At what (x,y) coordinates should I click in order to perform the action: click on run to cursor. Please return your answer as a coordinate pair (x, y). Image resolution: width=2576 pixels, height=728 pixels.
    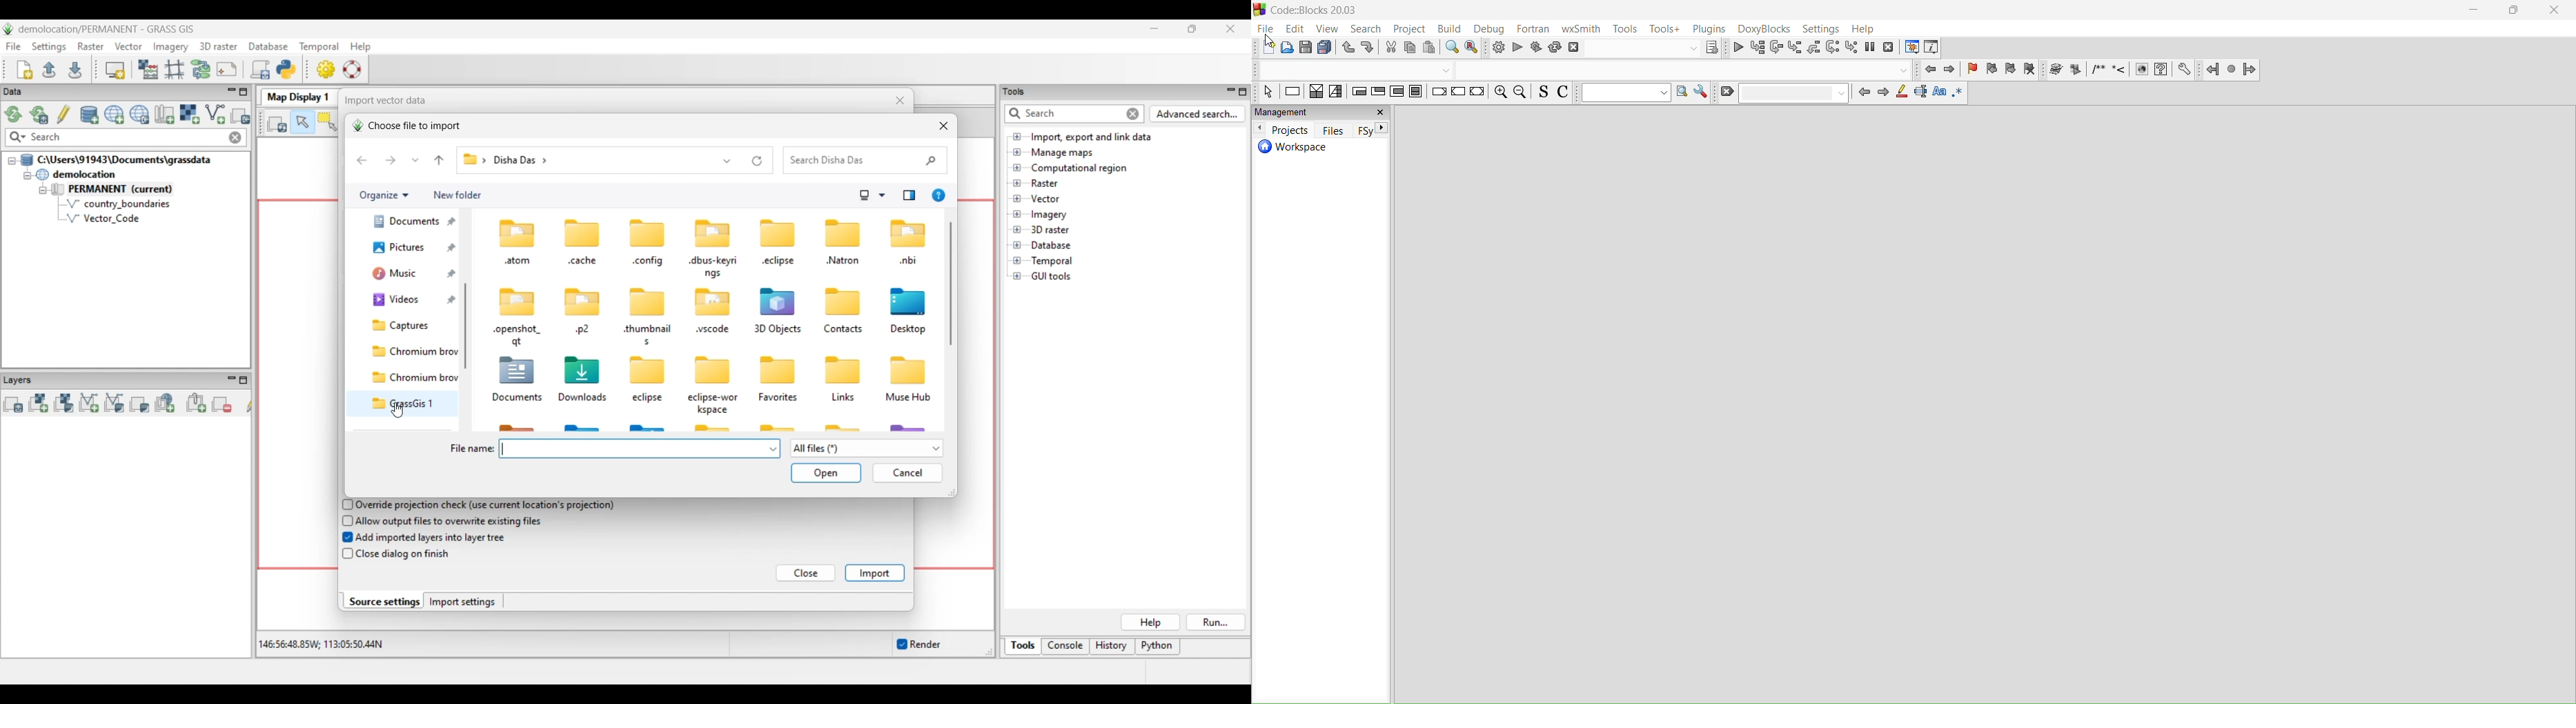
    Looking at the image, I should click on (1758, 48).